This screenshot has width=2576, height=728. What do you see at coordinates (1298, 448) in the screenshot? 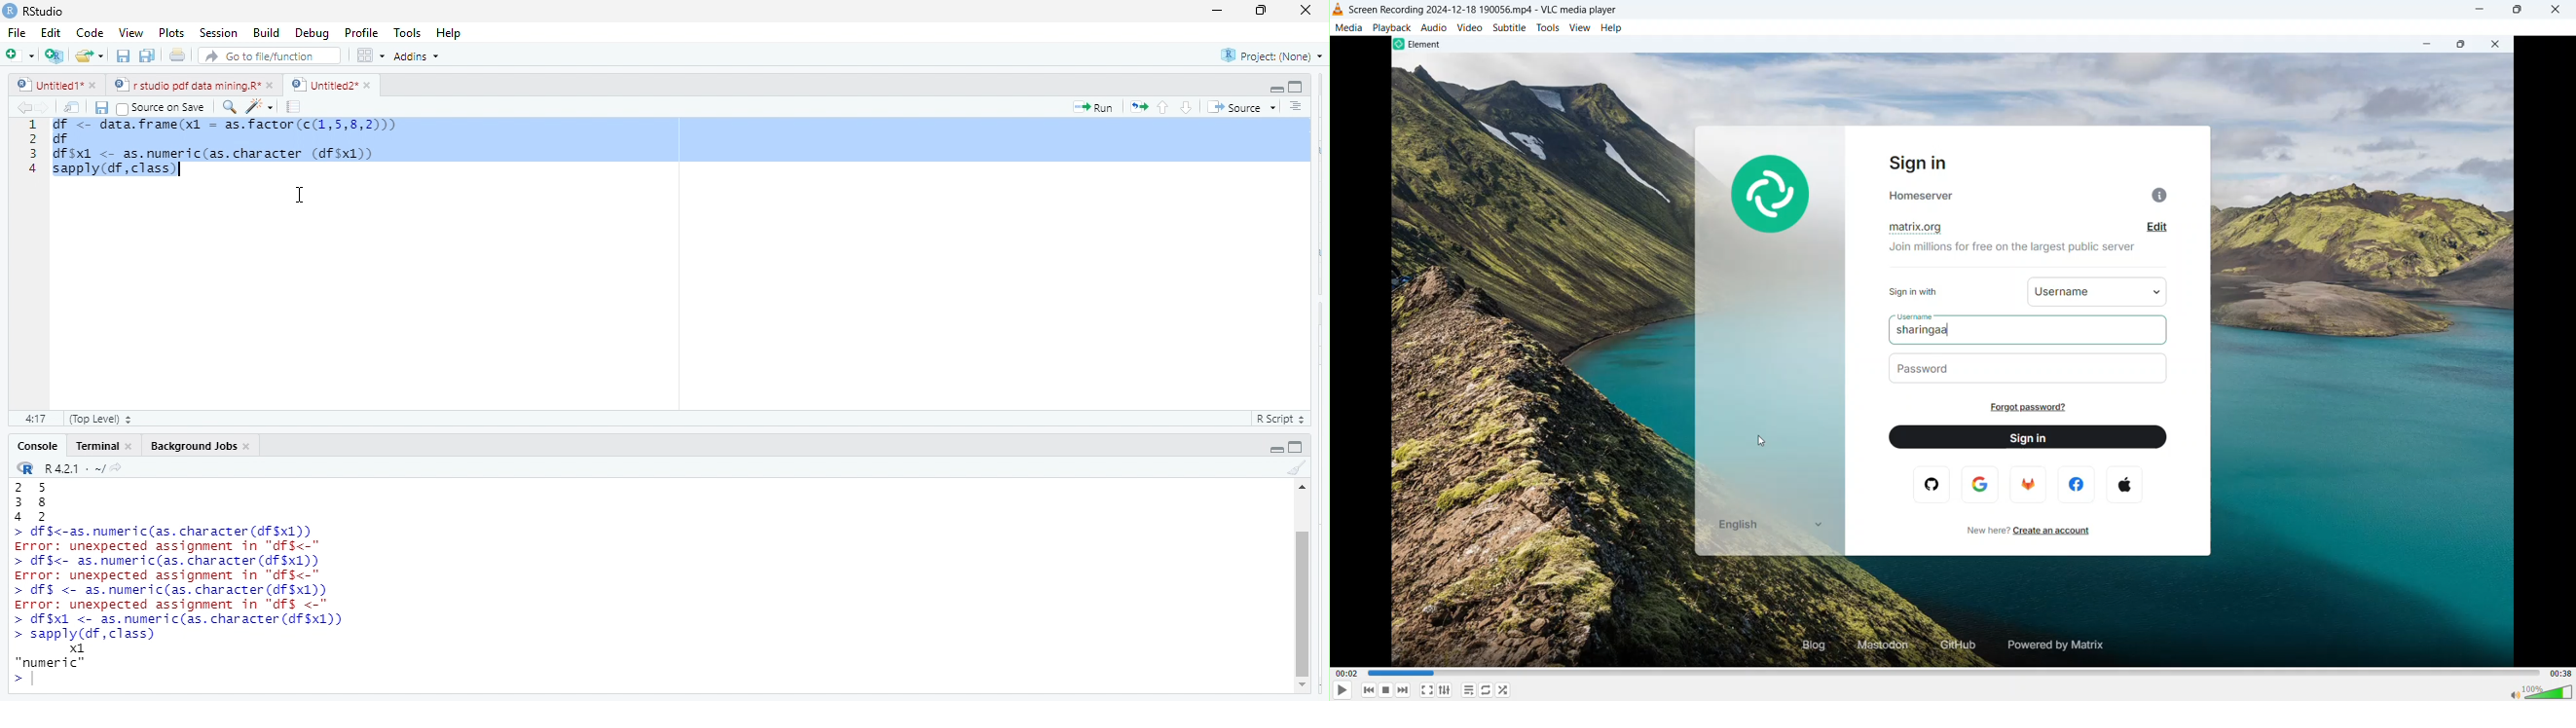
I see `hide console` at bounding box center [1298, 448].